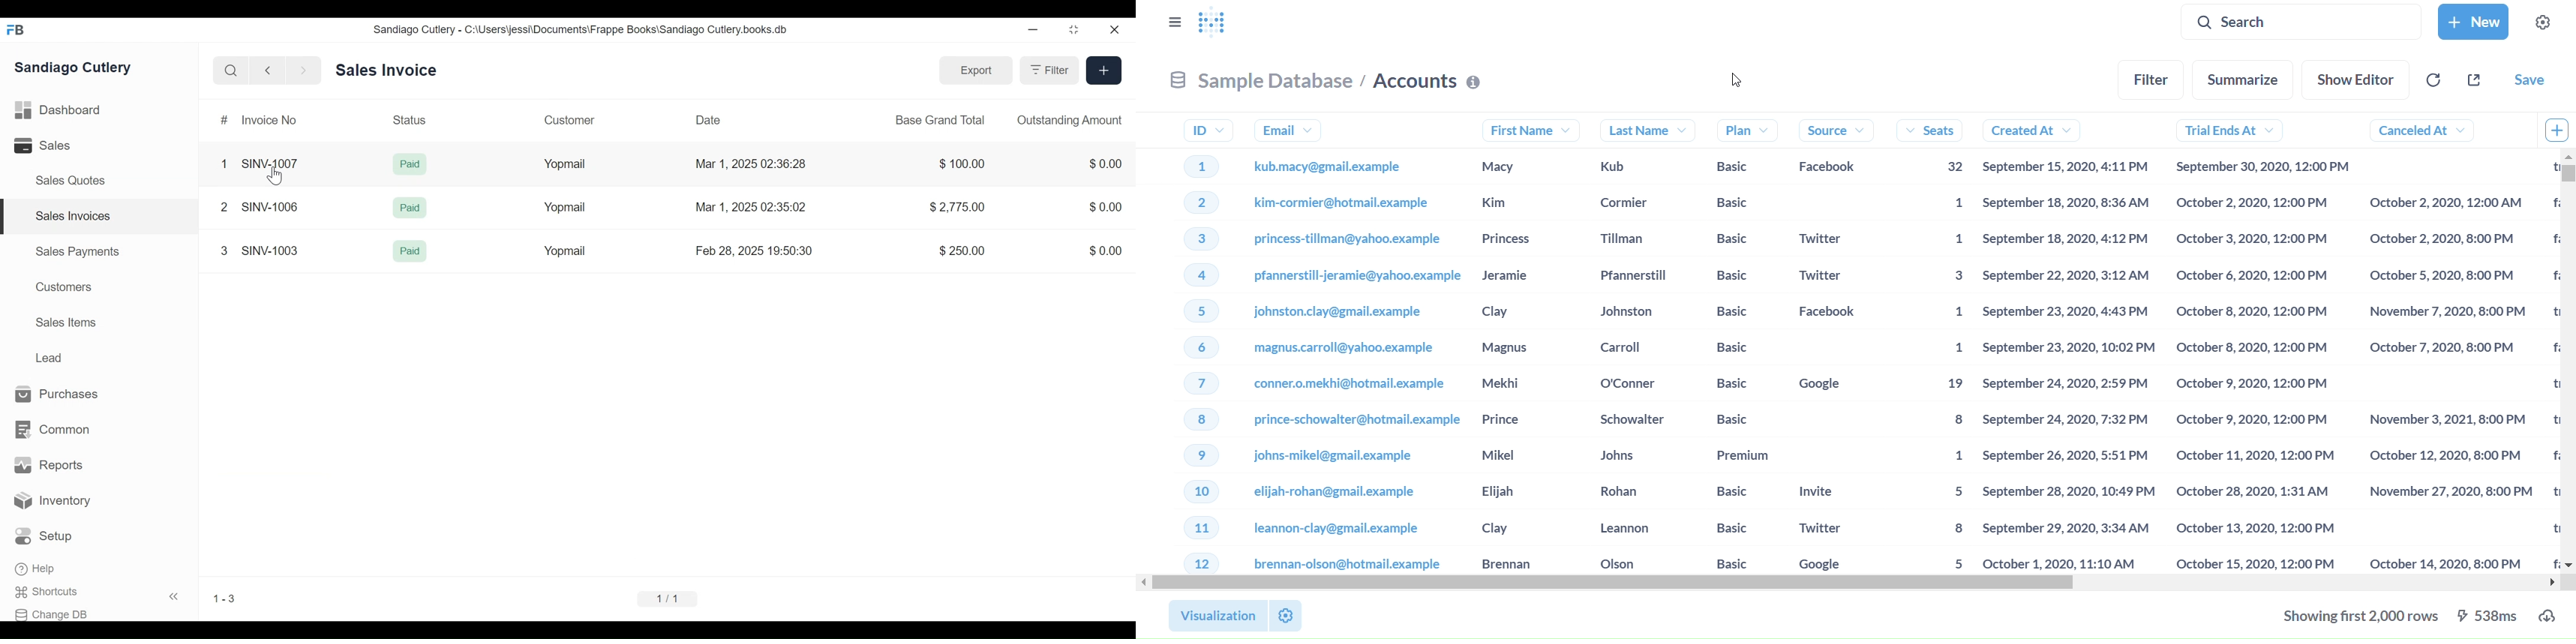 Image resolution: width=2576 pixels, height=644 pixels. Describe the element at coordinates (2547, 614) in the screenshot. I see `download` at that location.